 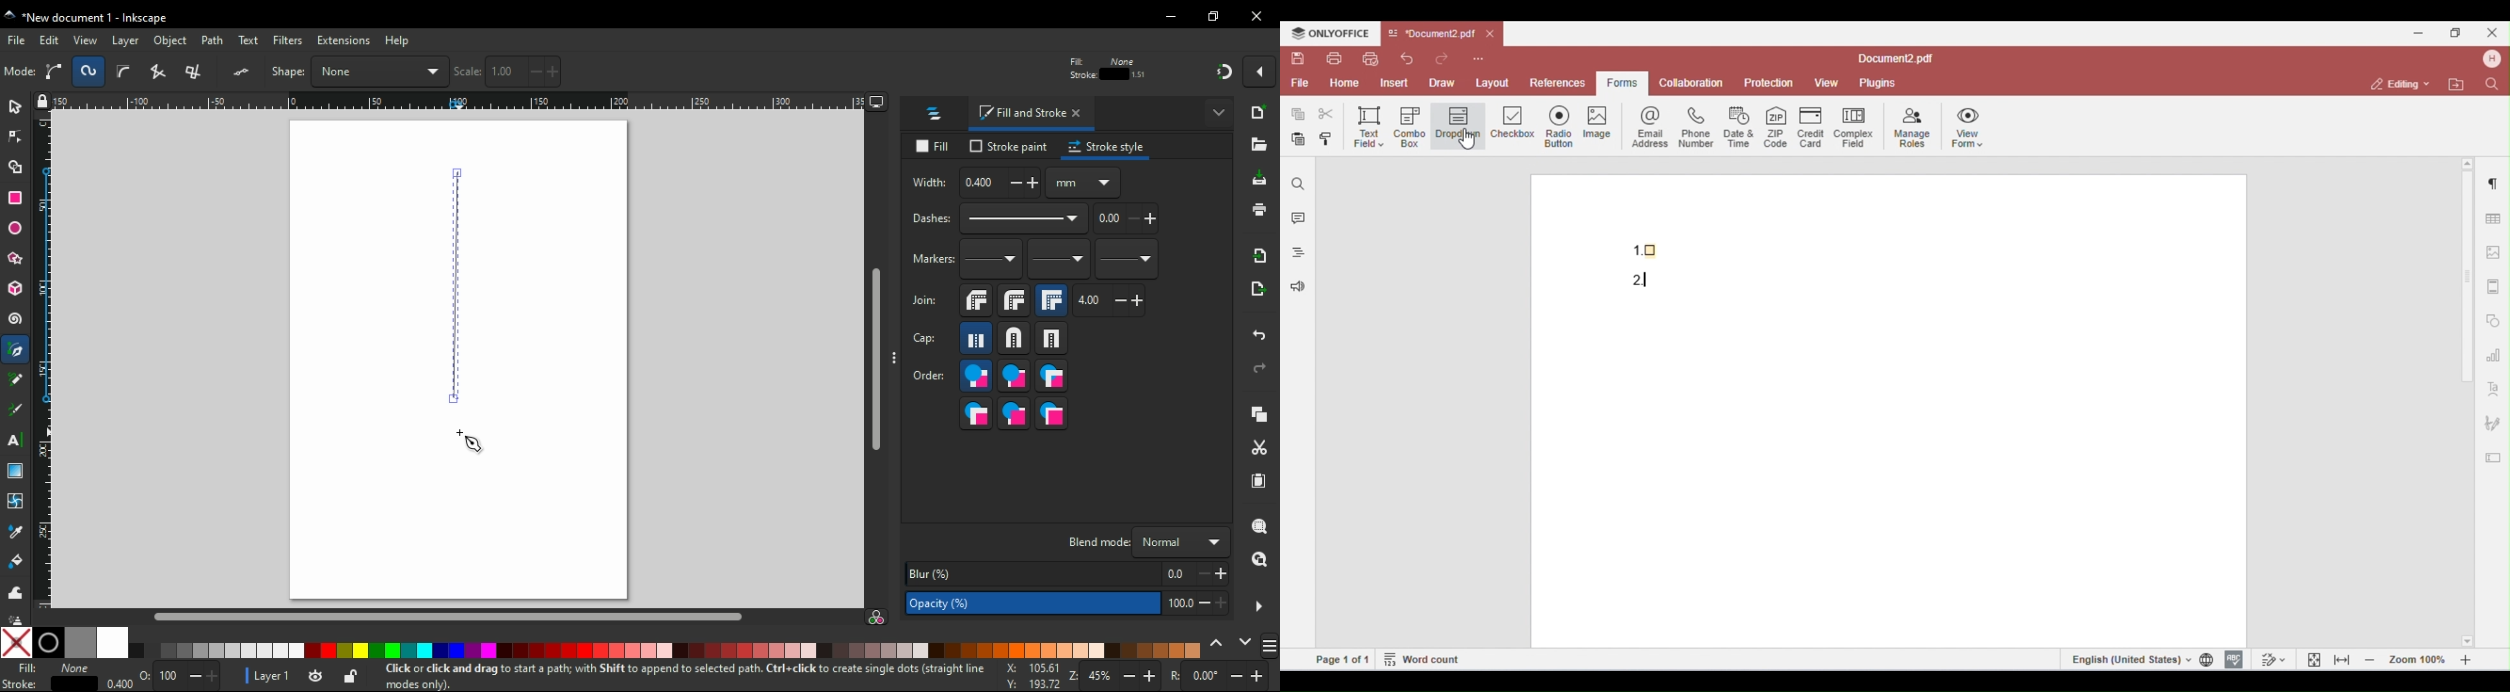 I want to click on more options, so click(x=1220, y=111).